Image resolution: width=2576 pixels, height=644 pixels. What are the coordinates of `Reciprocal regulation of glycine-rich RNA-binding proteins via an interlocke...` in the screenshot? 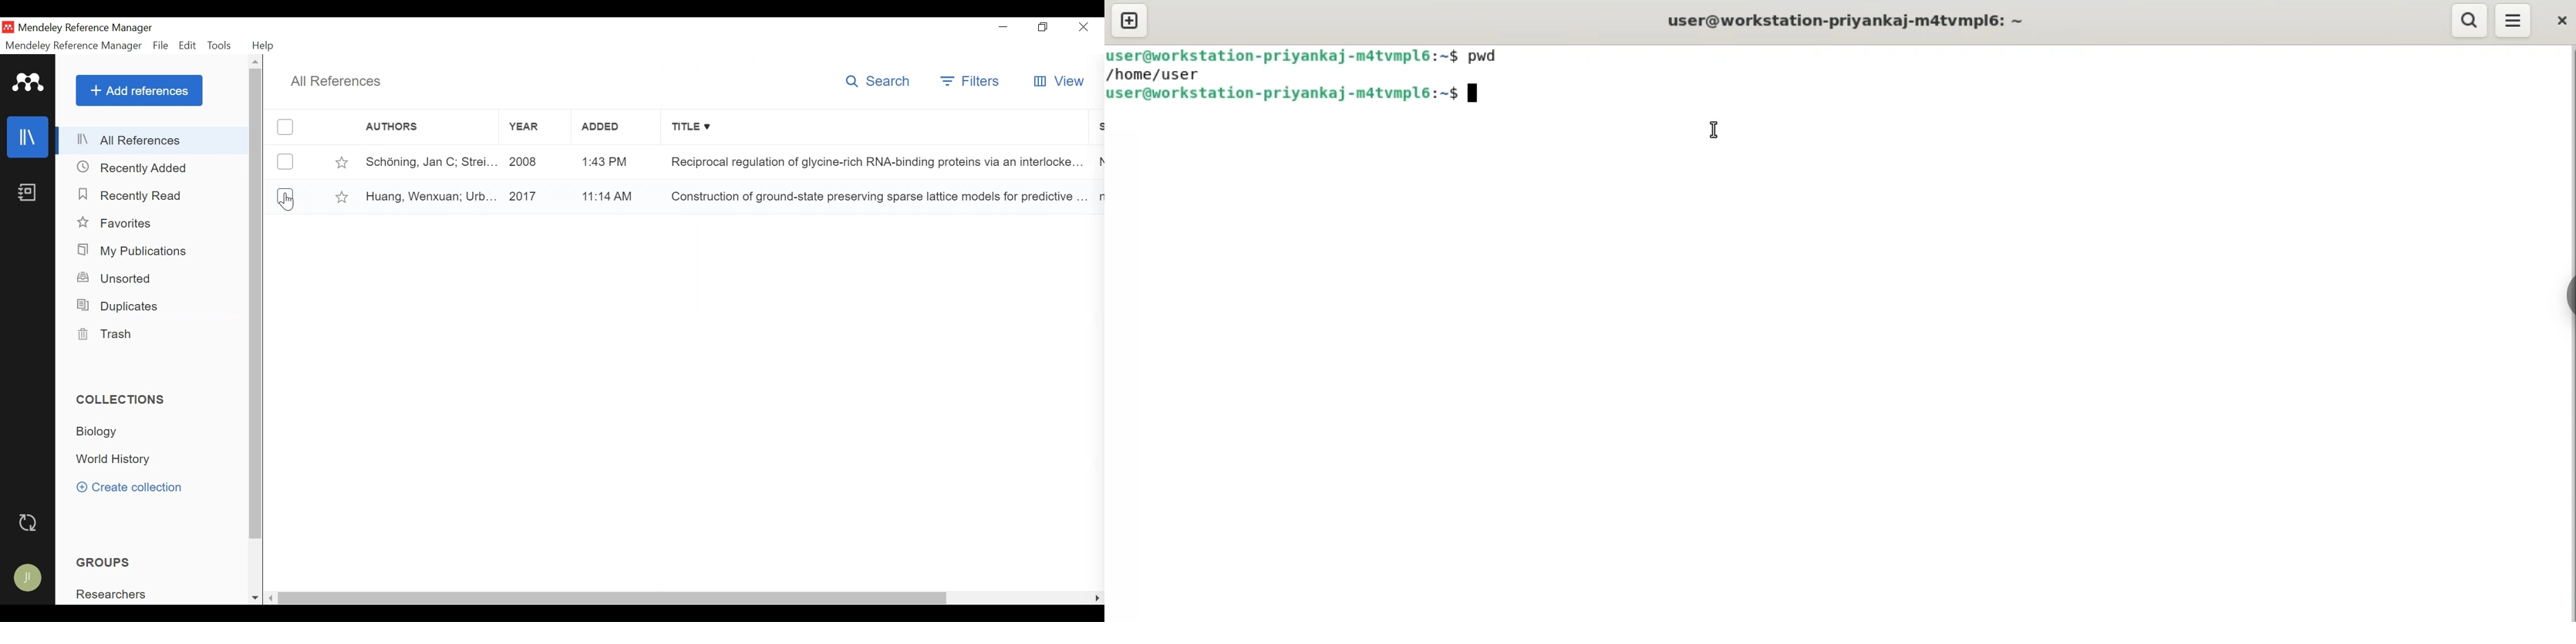 It's located at (873, 162).